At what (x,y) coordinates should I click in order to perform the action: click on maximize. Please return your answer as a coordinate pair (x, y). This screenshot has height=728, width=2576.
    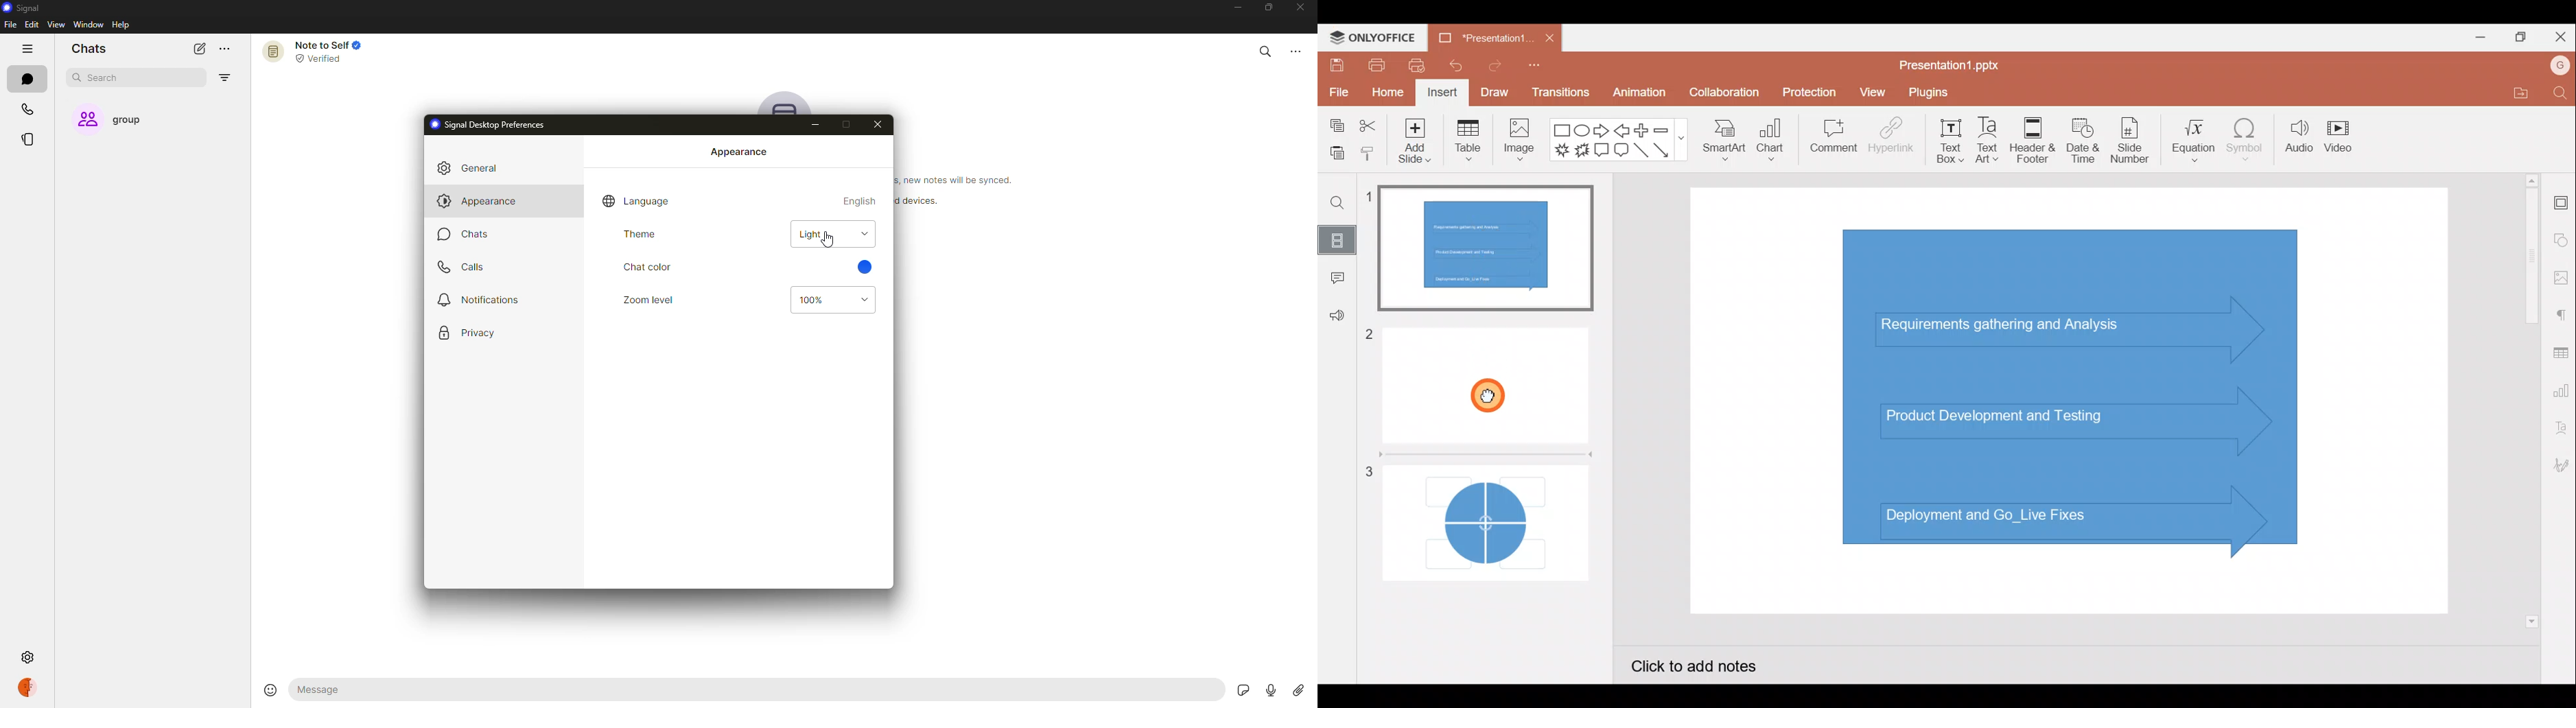
    Looking at the image, I should click on (844, 125).